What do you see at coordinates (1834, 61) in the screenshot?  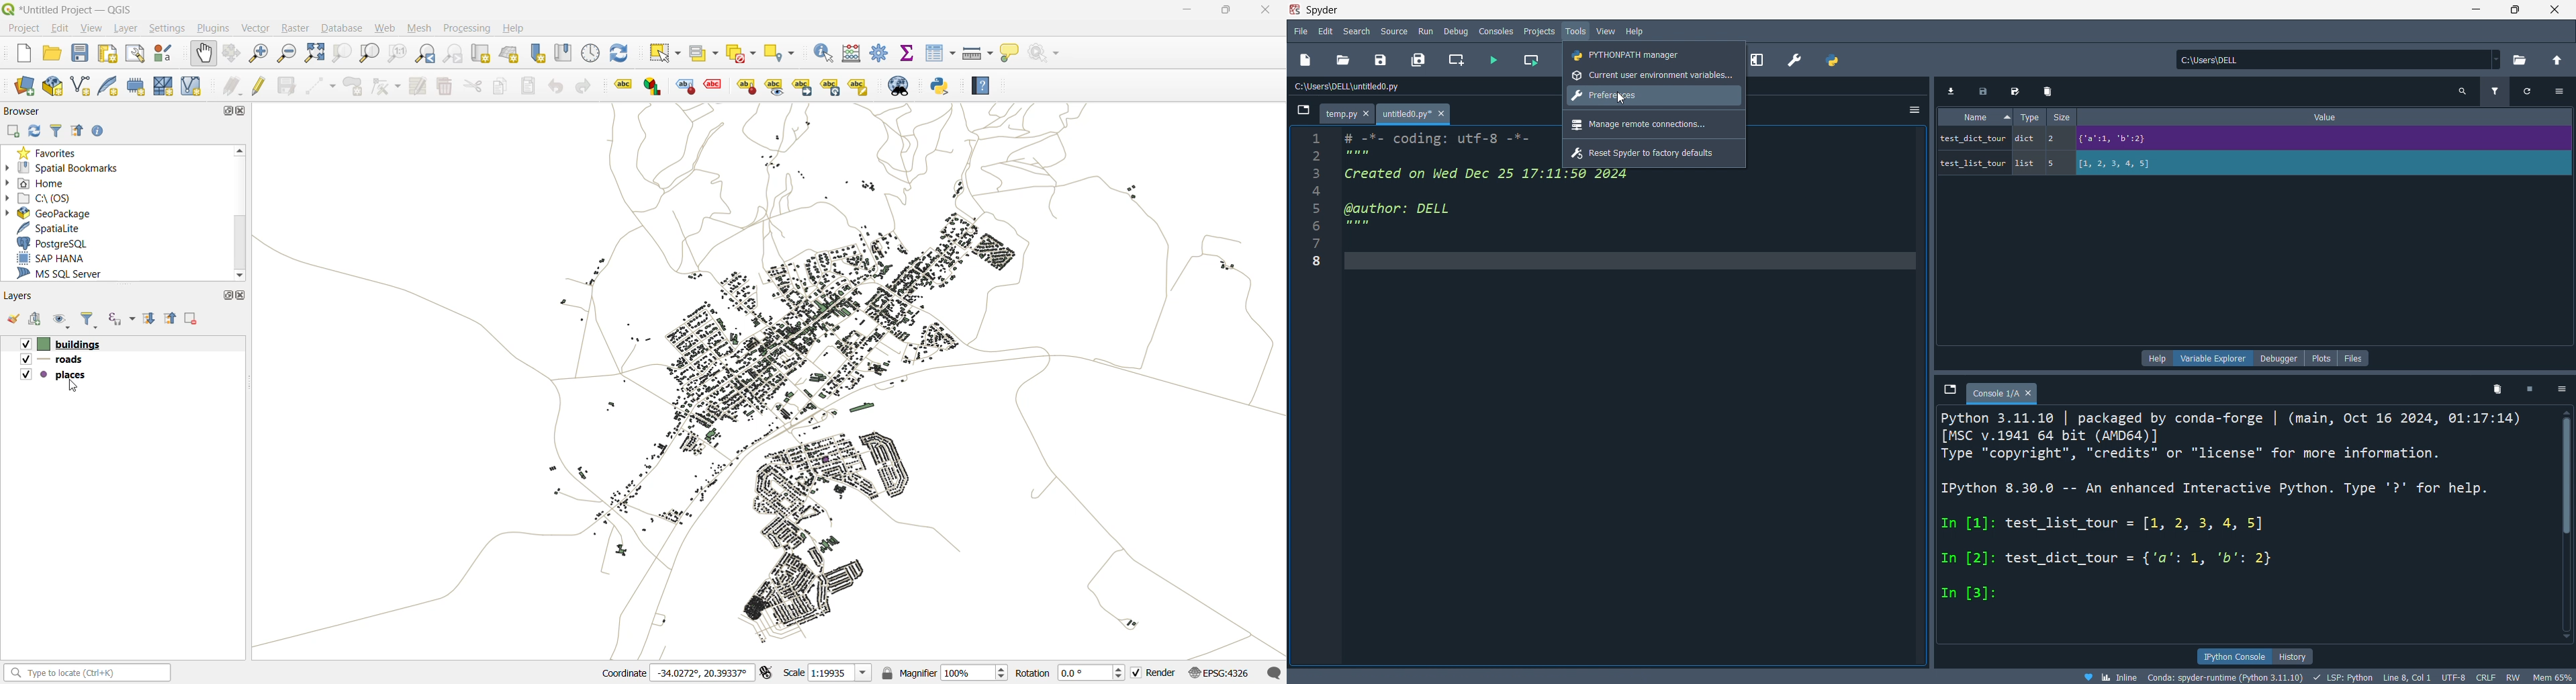 I see `python path manager` at bounding box center [1834, 61].